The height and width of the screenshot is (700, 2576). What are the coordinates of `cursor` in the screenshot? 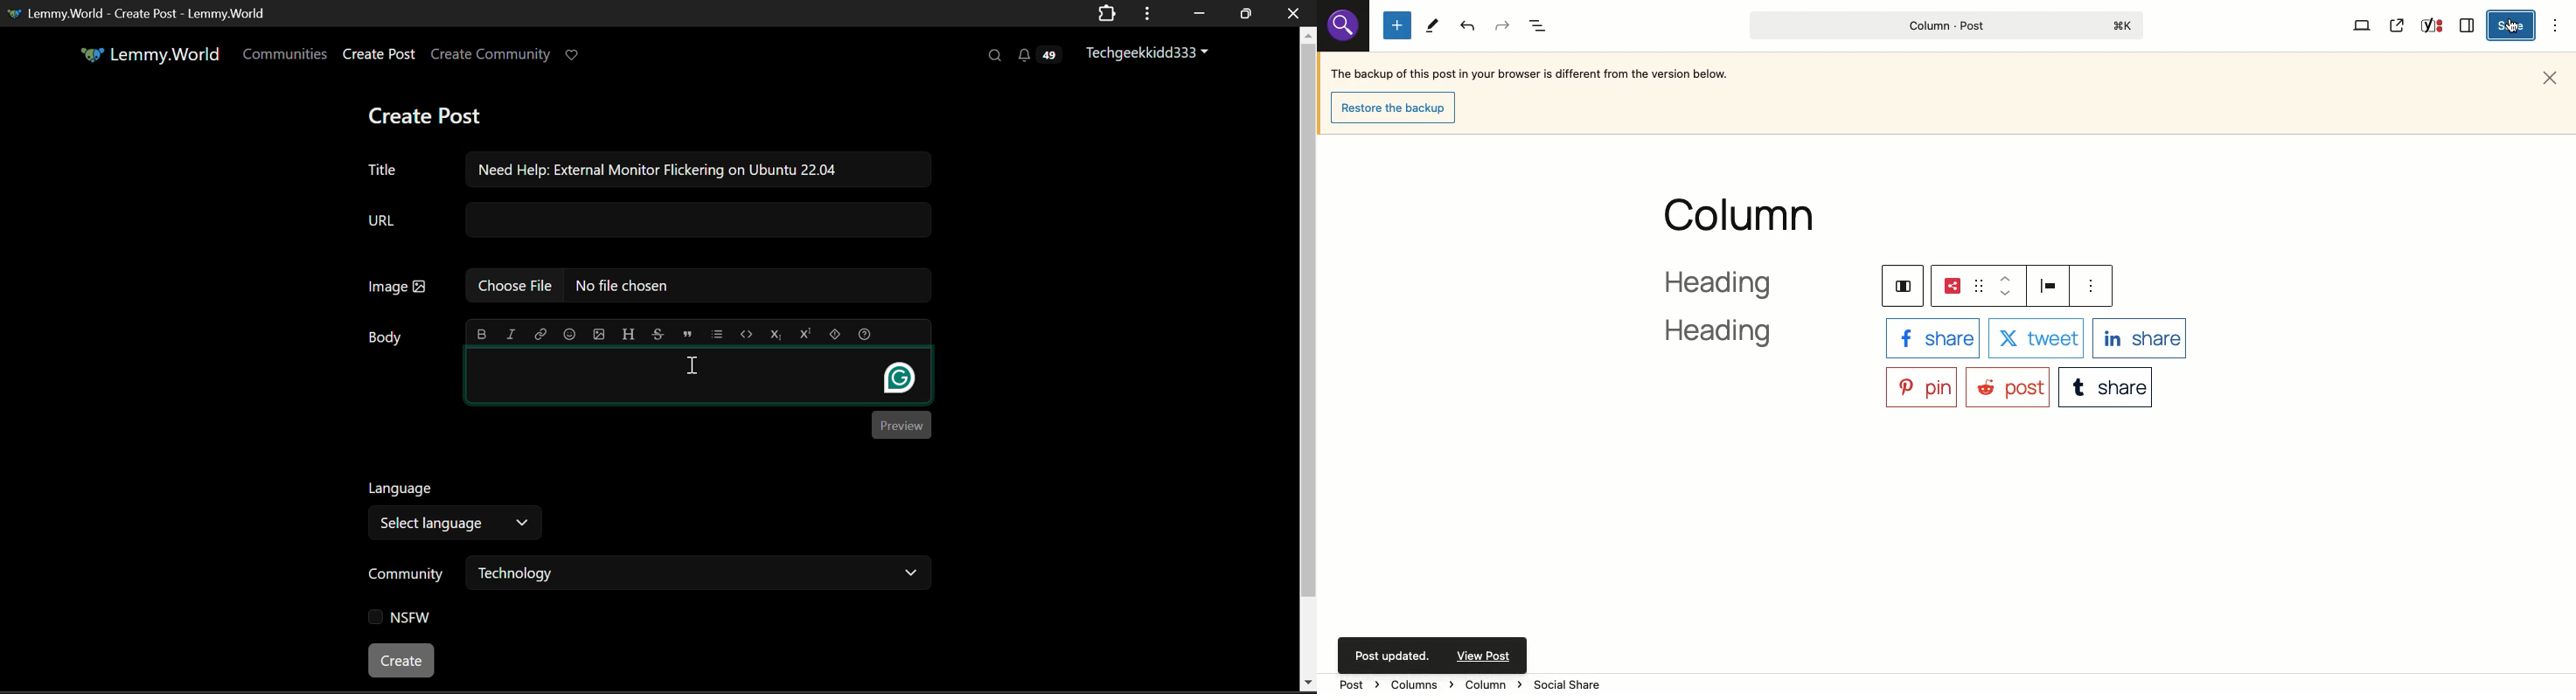 It's located at (2513, 31).